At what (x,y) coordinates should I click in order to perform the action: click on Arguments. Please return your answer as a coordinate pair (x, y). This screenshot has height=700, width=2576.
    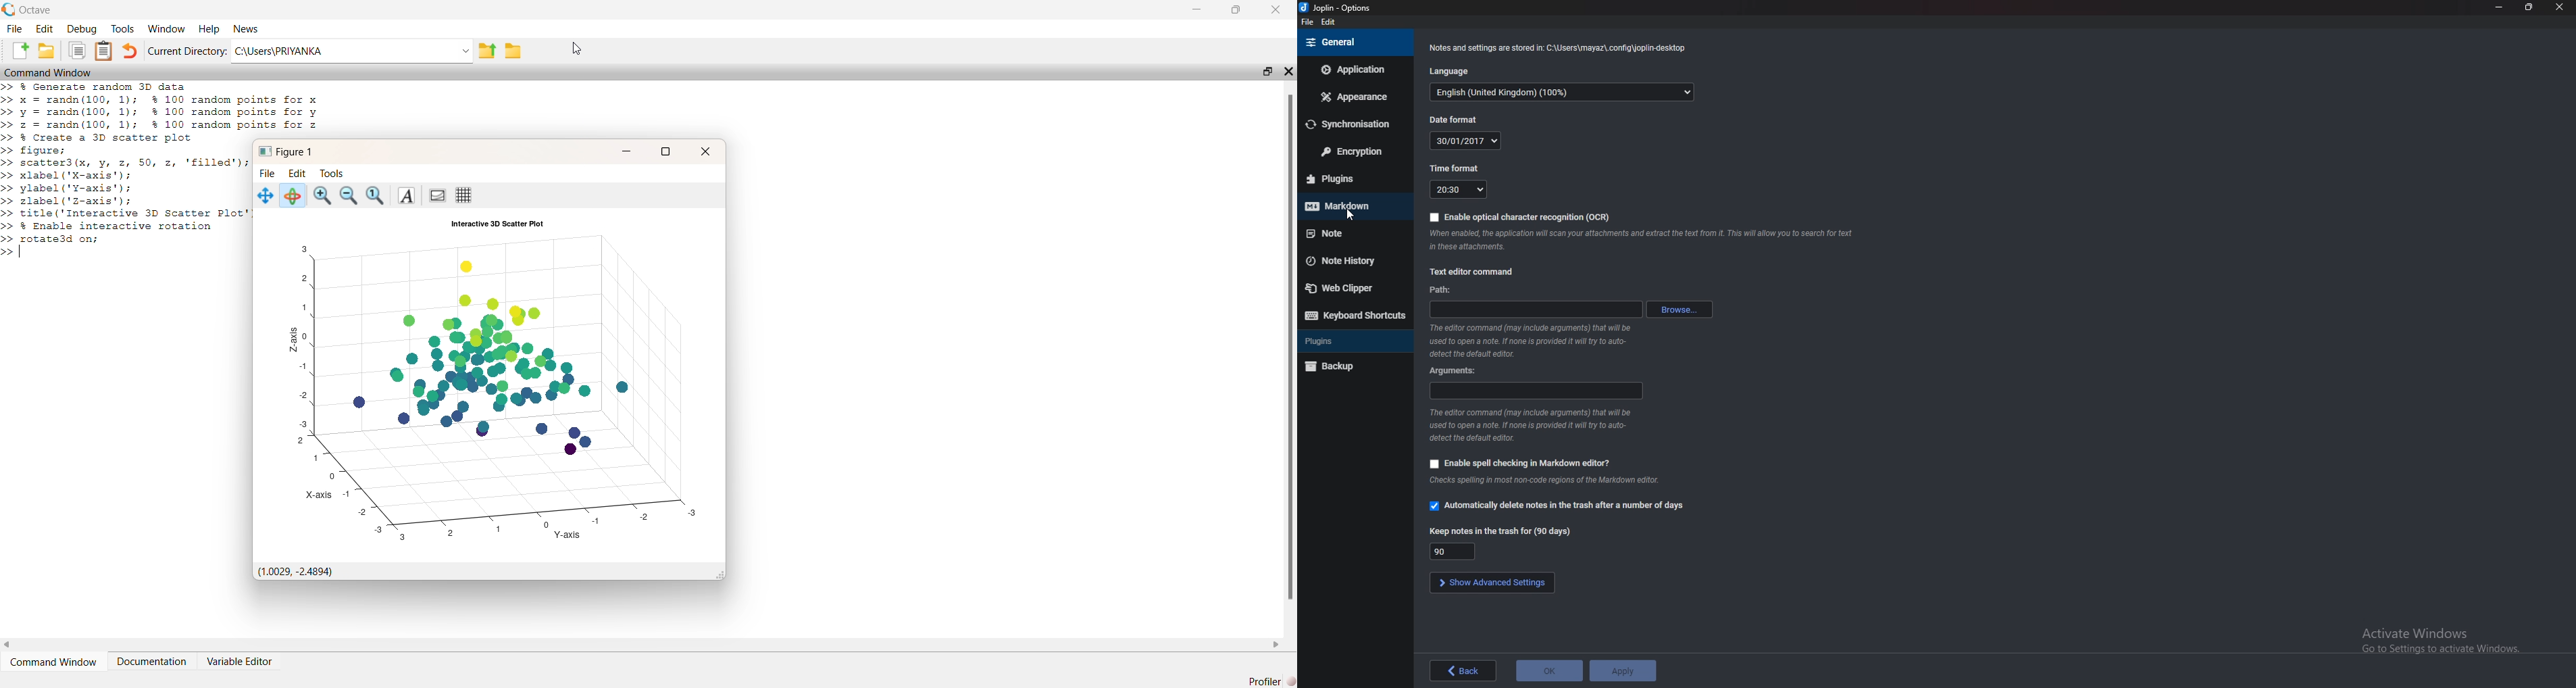
    Looking at the image, I should click on (1535, 391).